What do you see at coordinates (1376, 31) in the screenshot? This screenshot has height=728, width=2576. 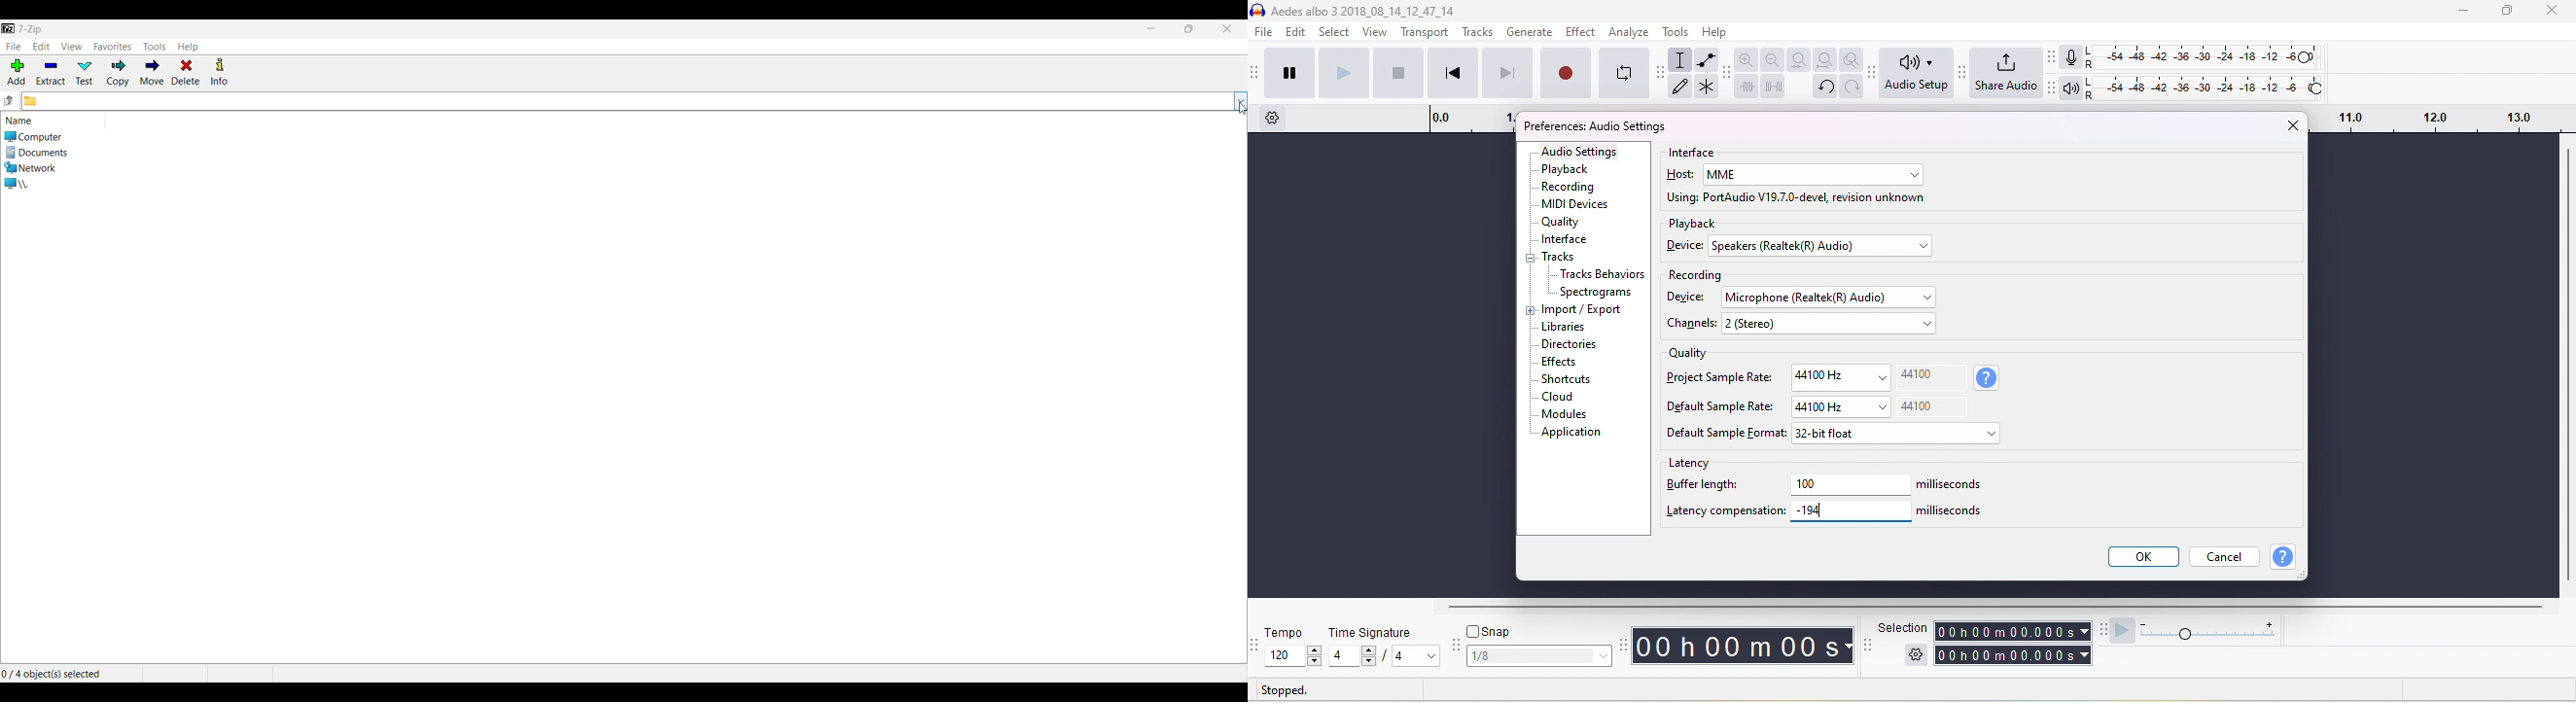 I see `view` at bounding box center [1376, 31].